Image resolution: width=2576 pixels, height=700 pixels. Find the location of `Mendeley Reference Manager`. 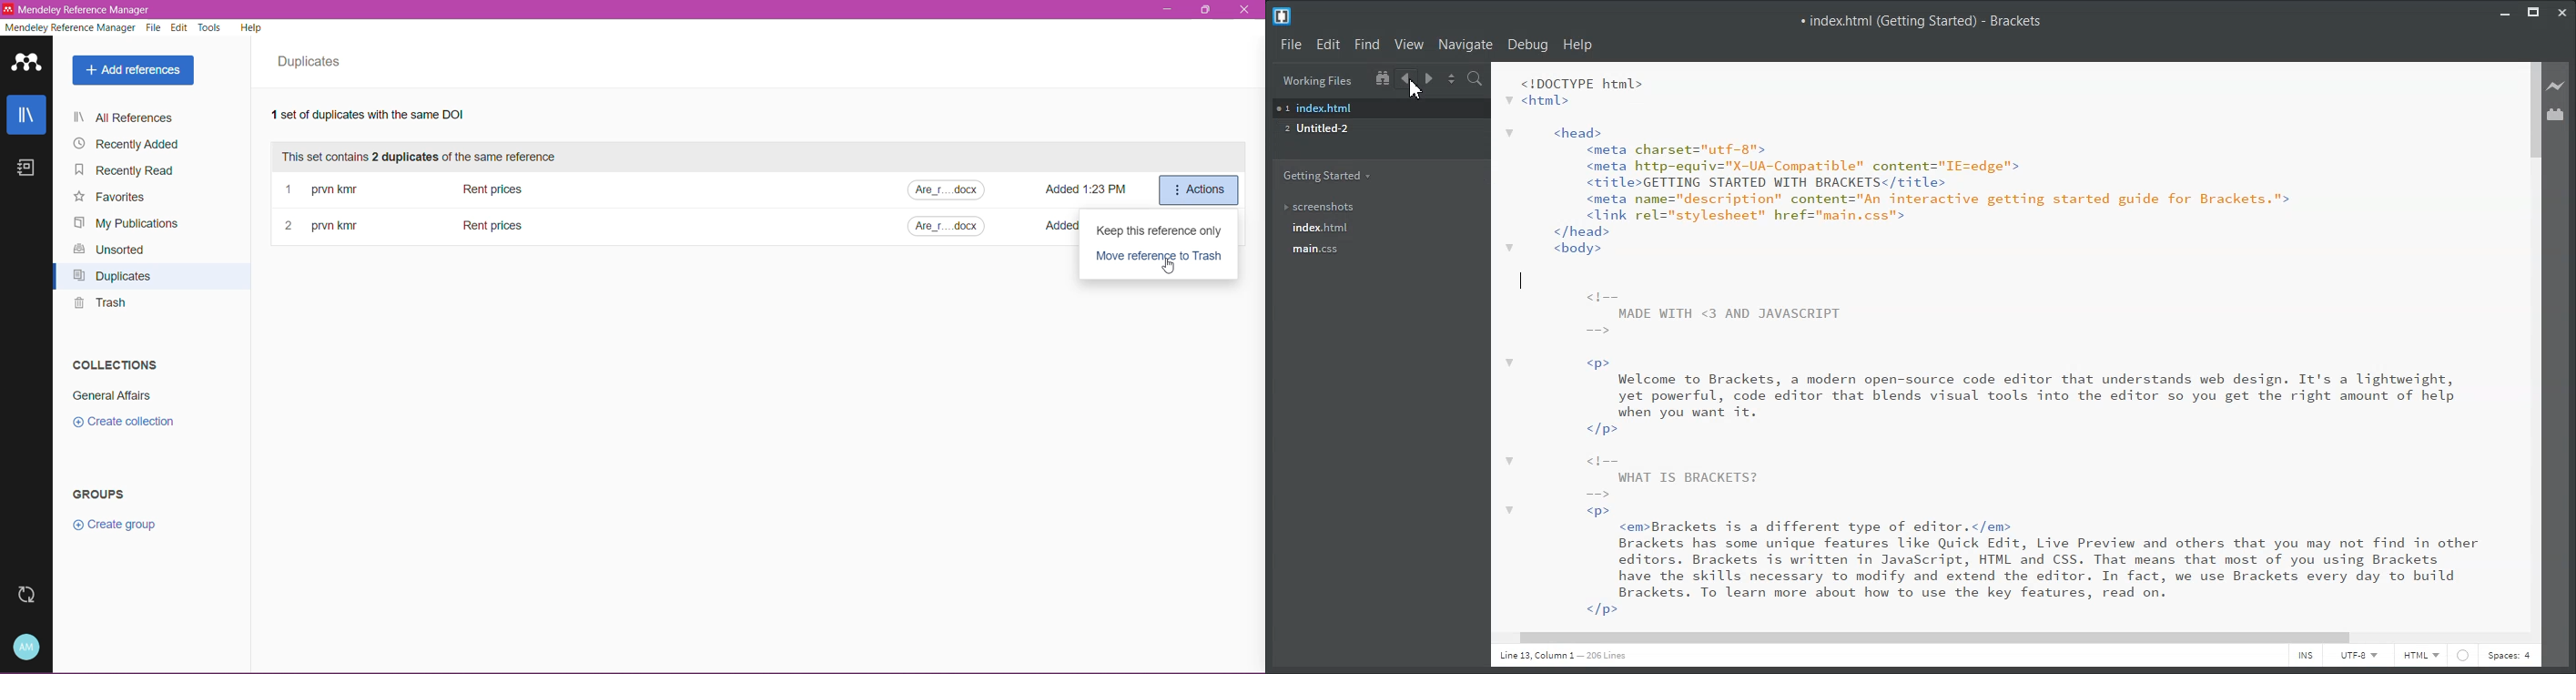

Mendeley Reference Manager is located at coordinates (70, 29).